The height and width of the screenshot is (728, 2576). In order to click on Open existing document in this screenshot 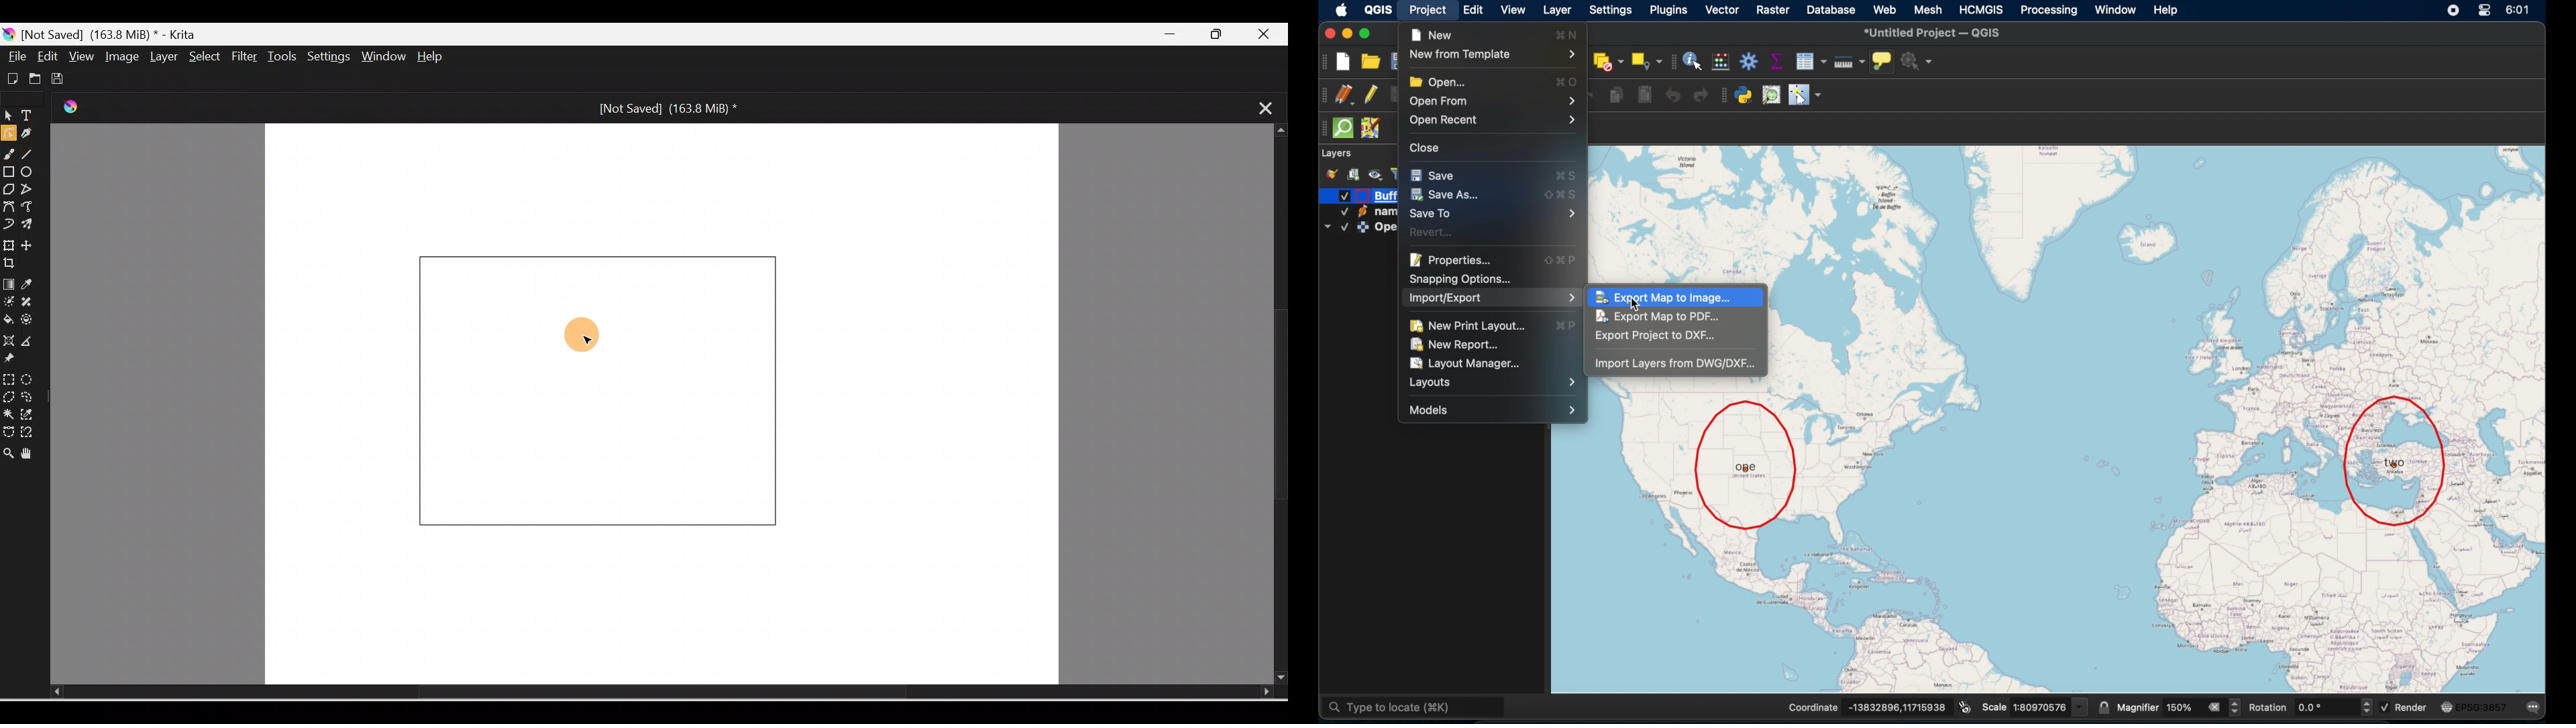, I will do `click(33, 78)`.